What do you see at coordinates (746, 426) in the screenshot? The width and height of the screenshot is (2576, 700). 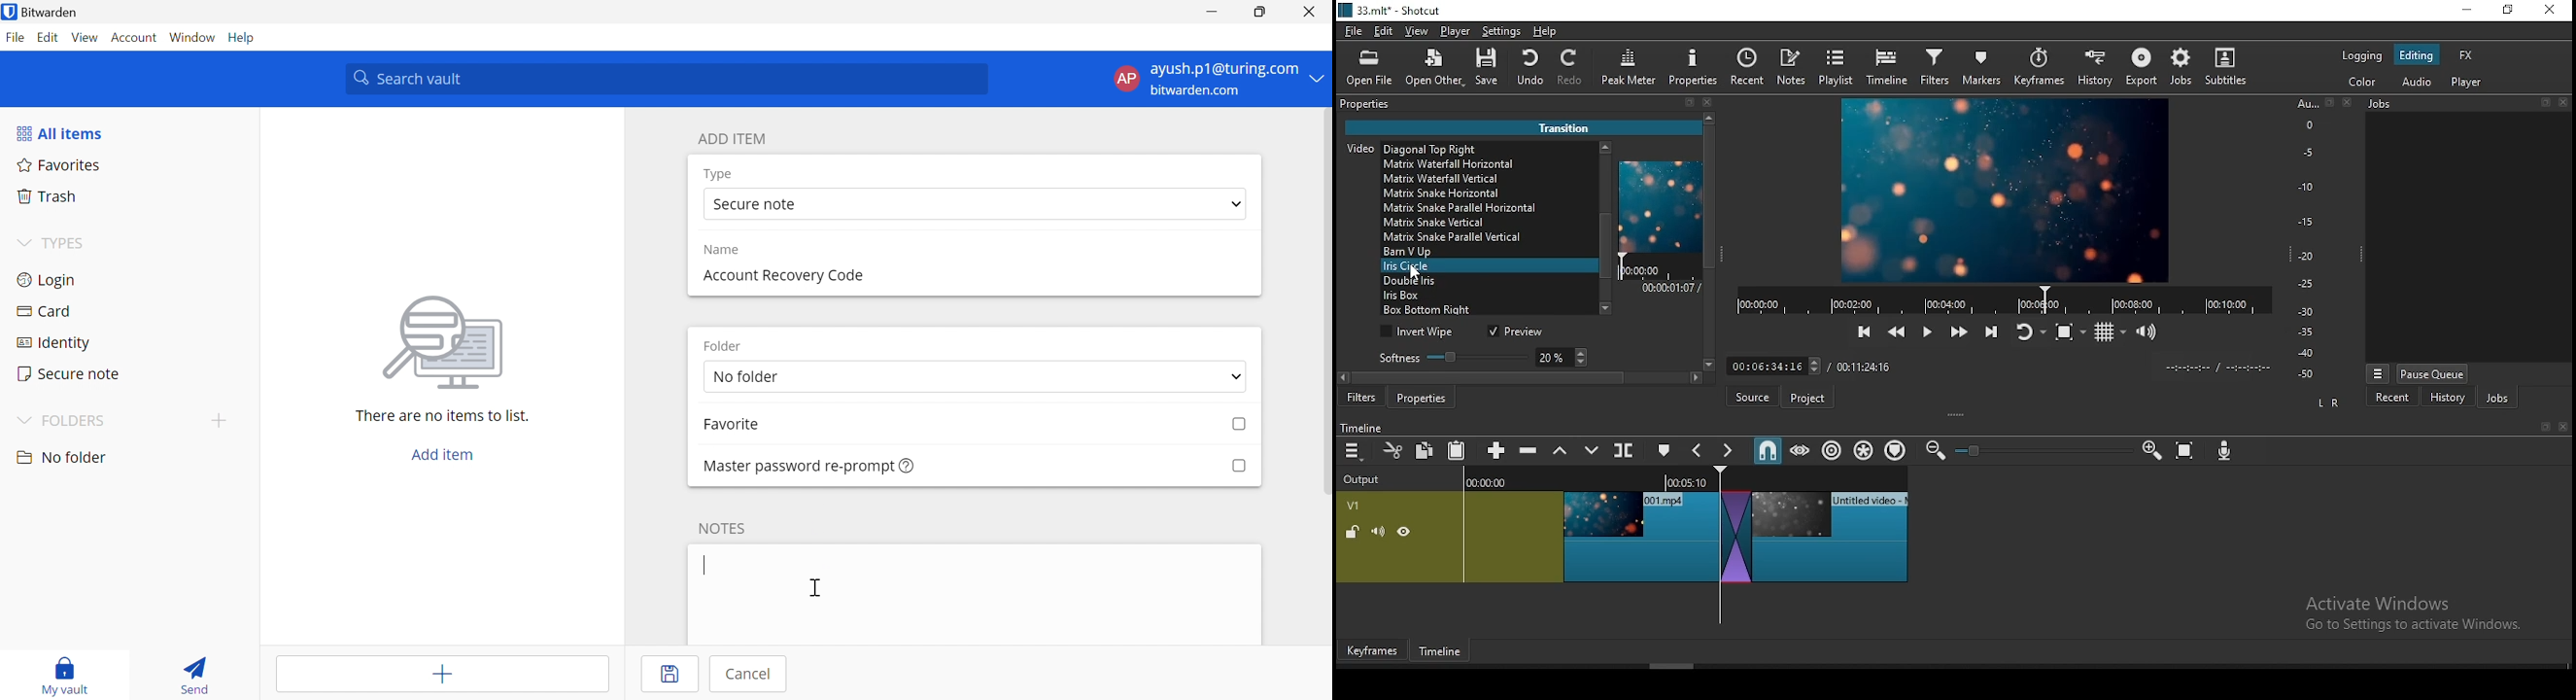 I see `Favorite` at bounding box center [746, 426].